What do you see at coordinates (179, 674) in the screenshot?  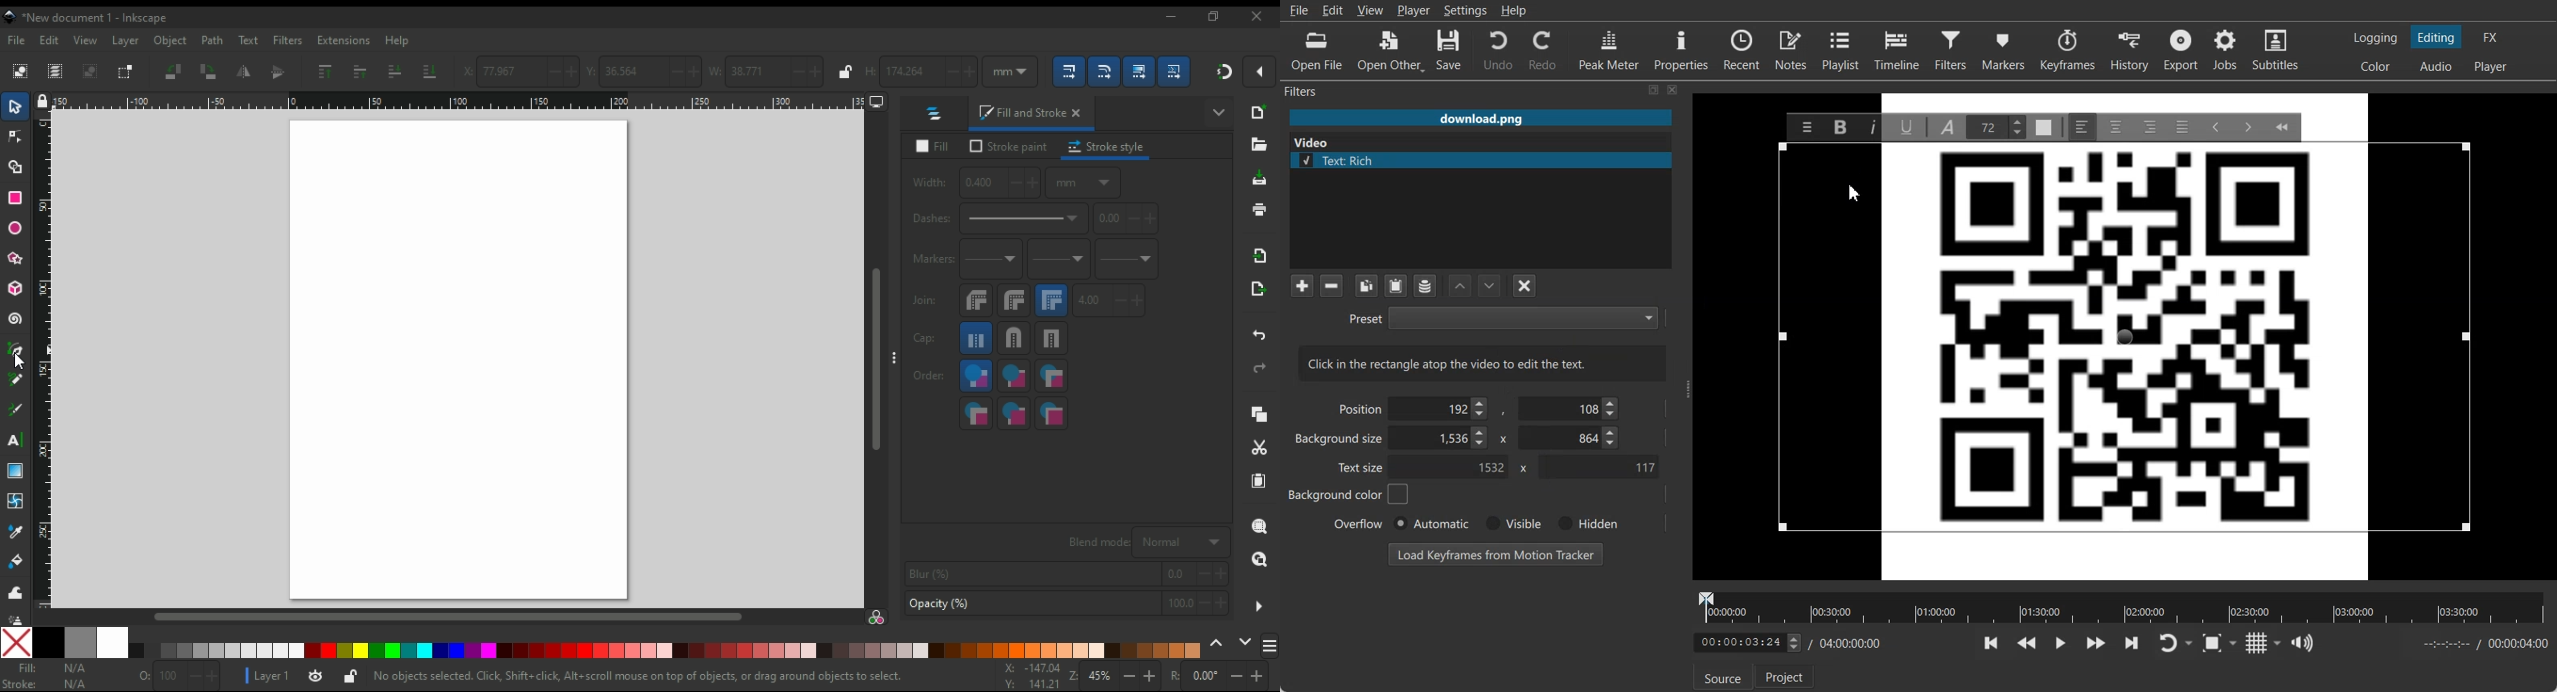 I see `opacity` at bounding box center [179, 674].